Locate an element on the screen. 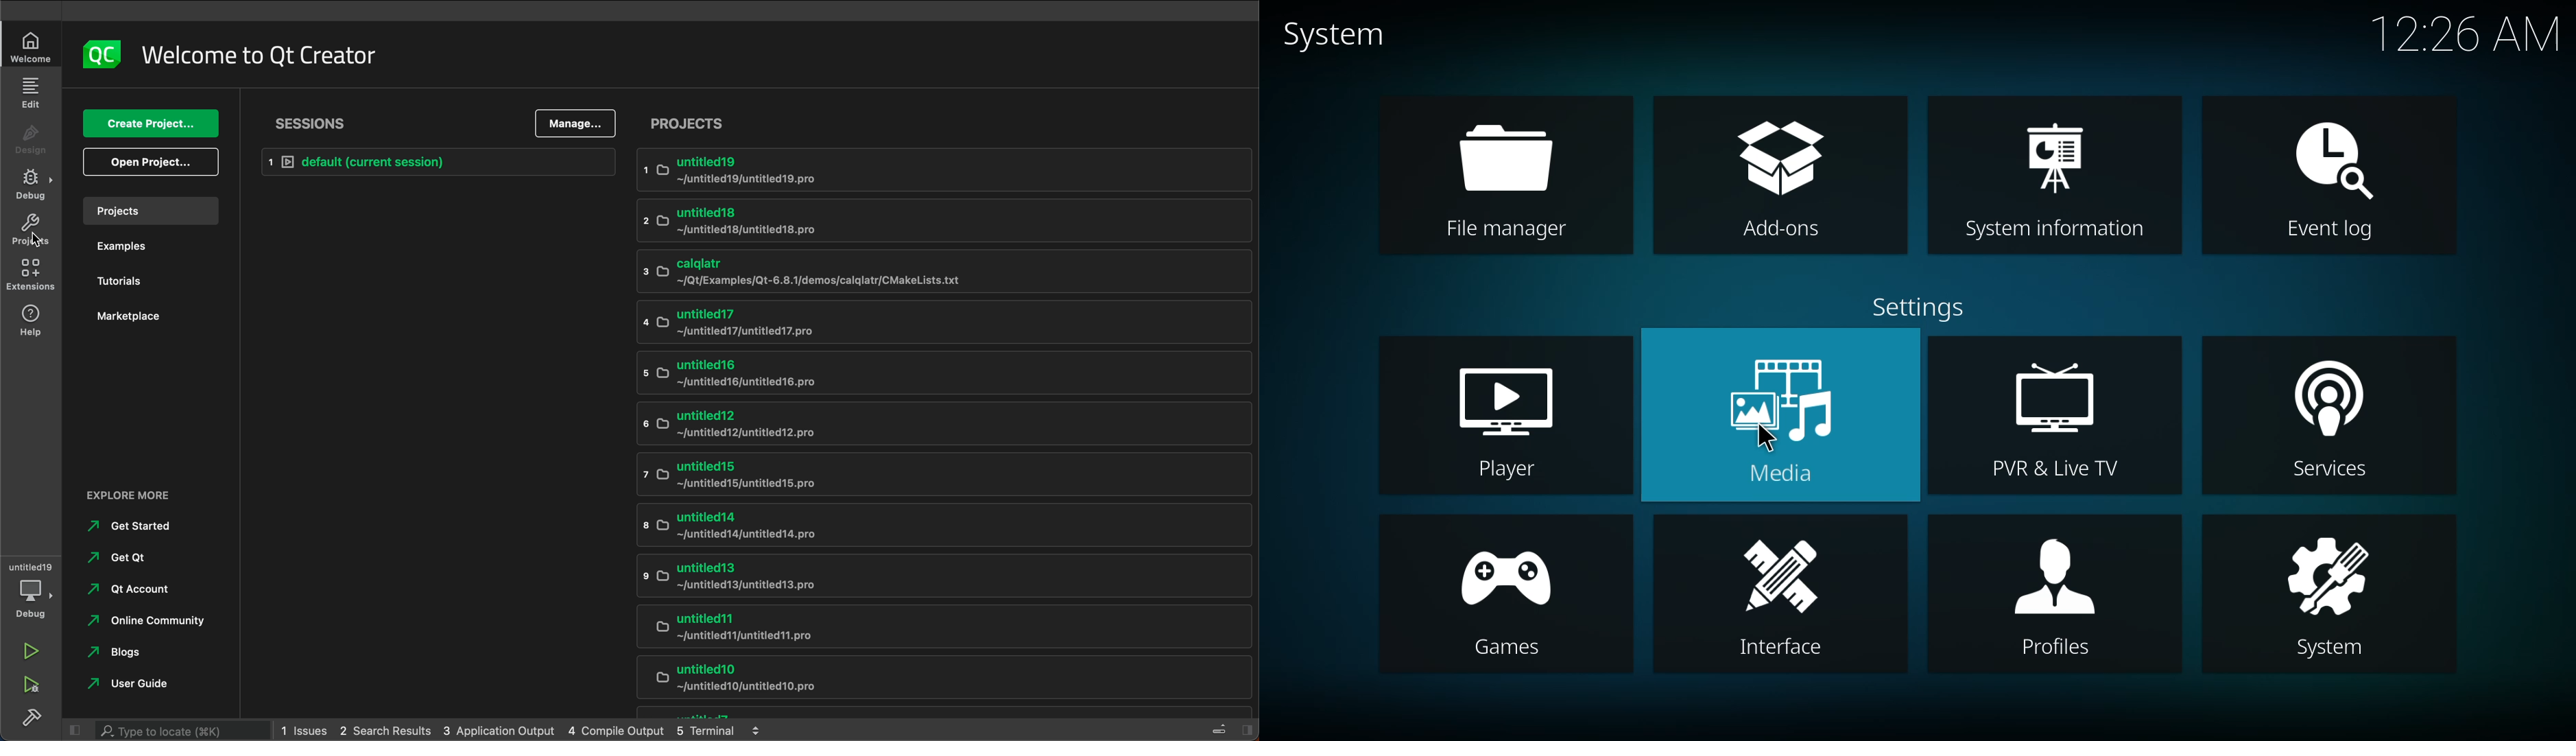 The width and height of the screenshot is (2576, 756). marketplace is located at coordinates (129, 317).